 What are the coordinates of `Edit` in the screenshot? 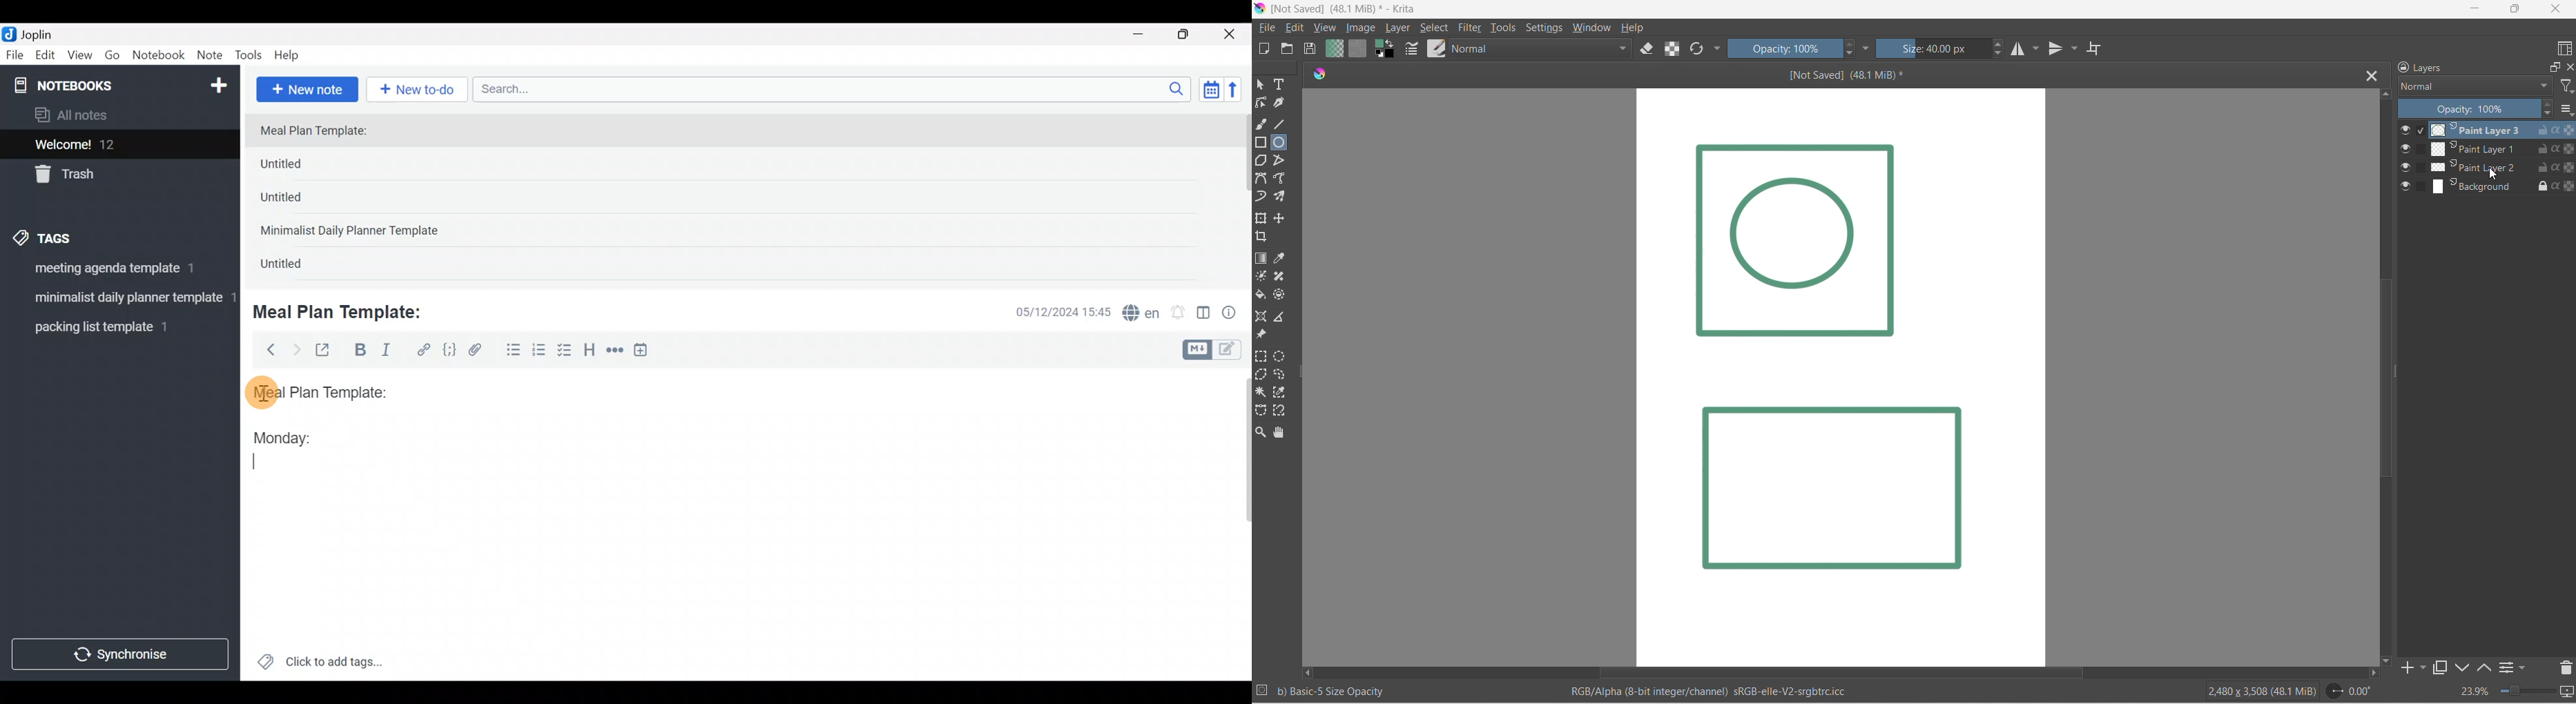 It's located at (46, 57).